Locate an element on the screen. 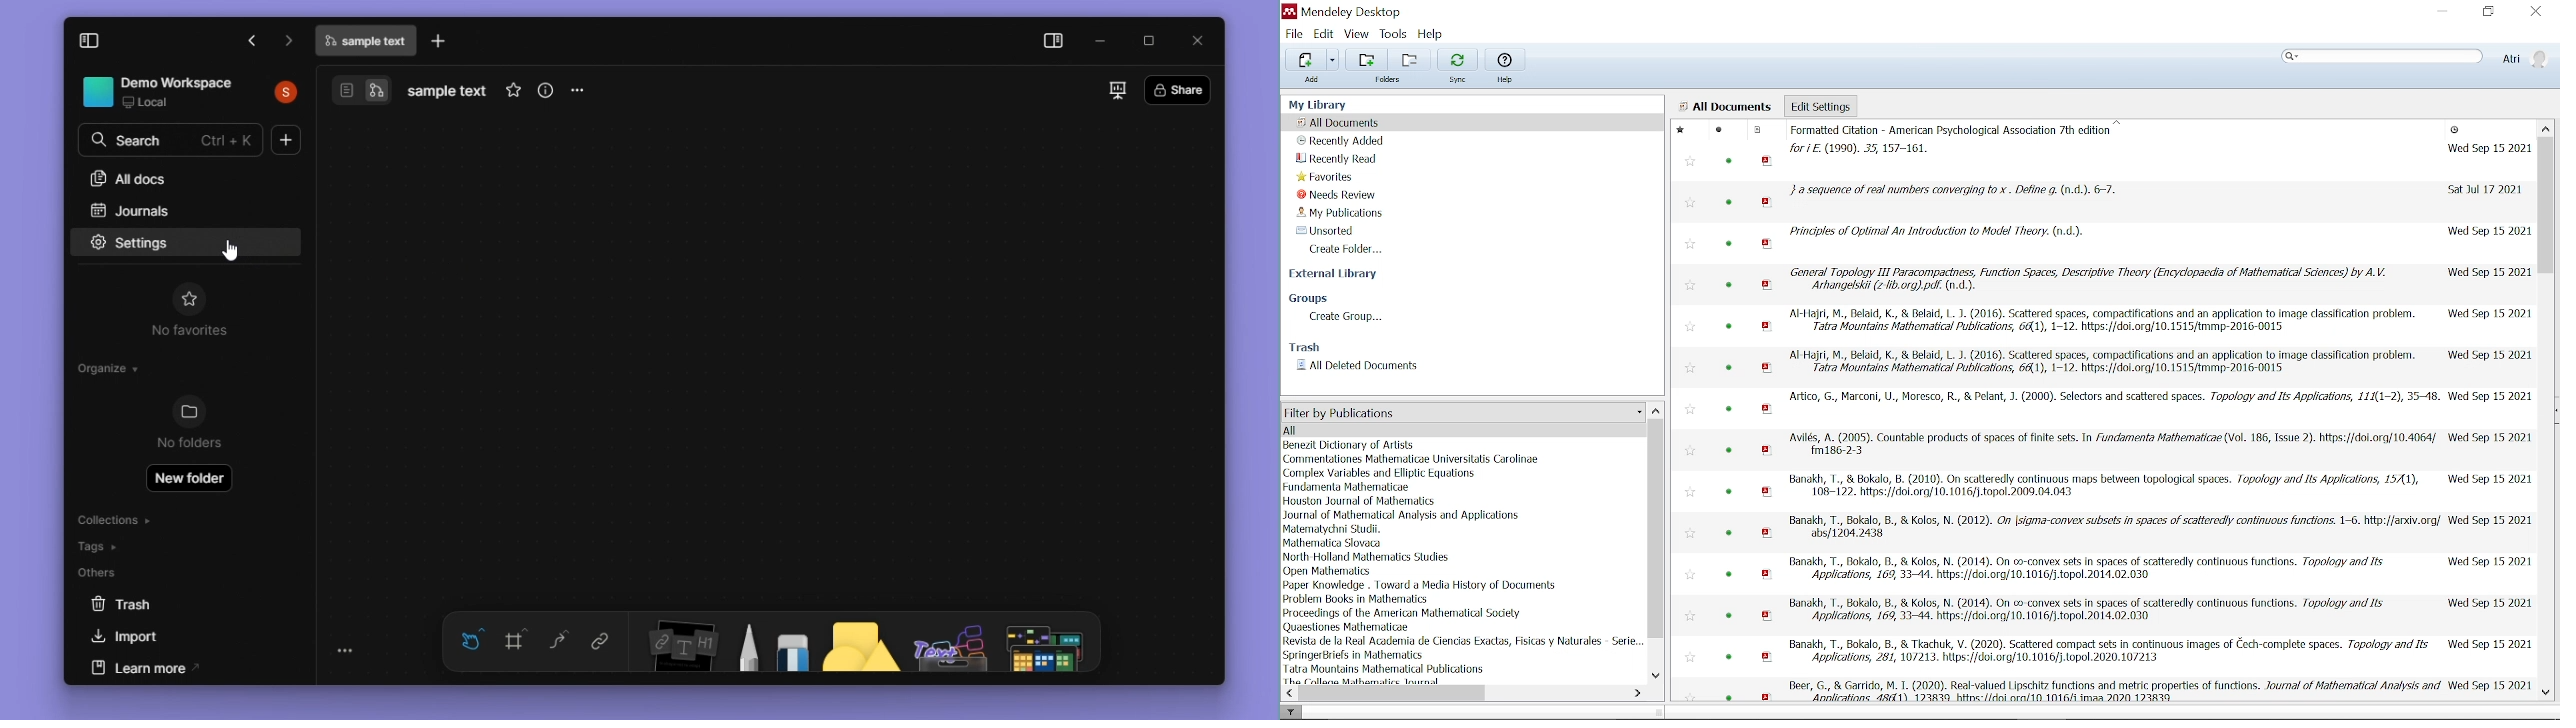 The height and width of the screenshot is (728, 2576). status is located at coordinates (1728, 409).